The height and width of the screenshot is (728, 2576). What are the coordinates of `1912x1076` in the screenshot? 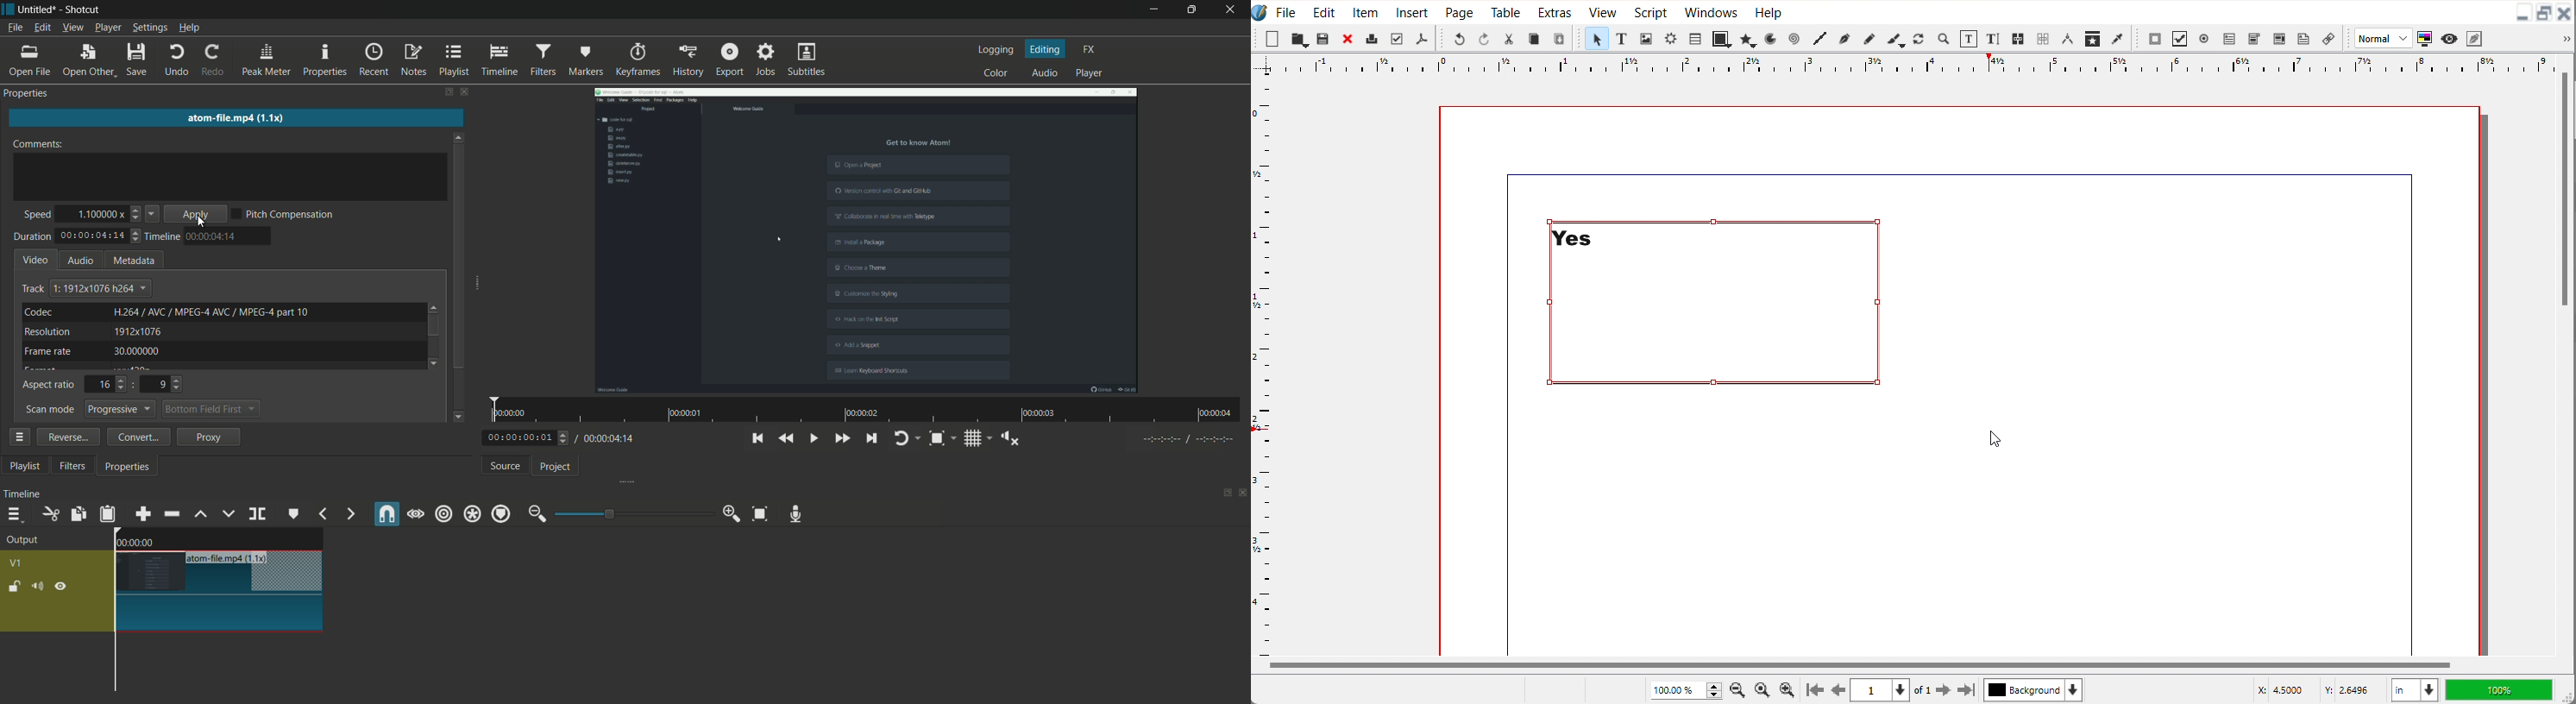 It's located at (138, 332).